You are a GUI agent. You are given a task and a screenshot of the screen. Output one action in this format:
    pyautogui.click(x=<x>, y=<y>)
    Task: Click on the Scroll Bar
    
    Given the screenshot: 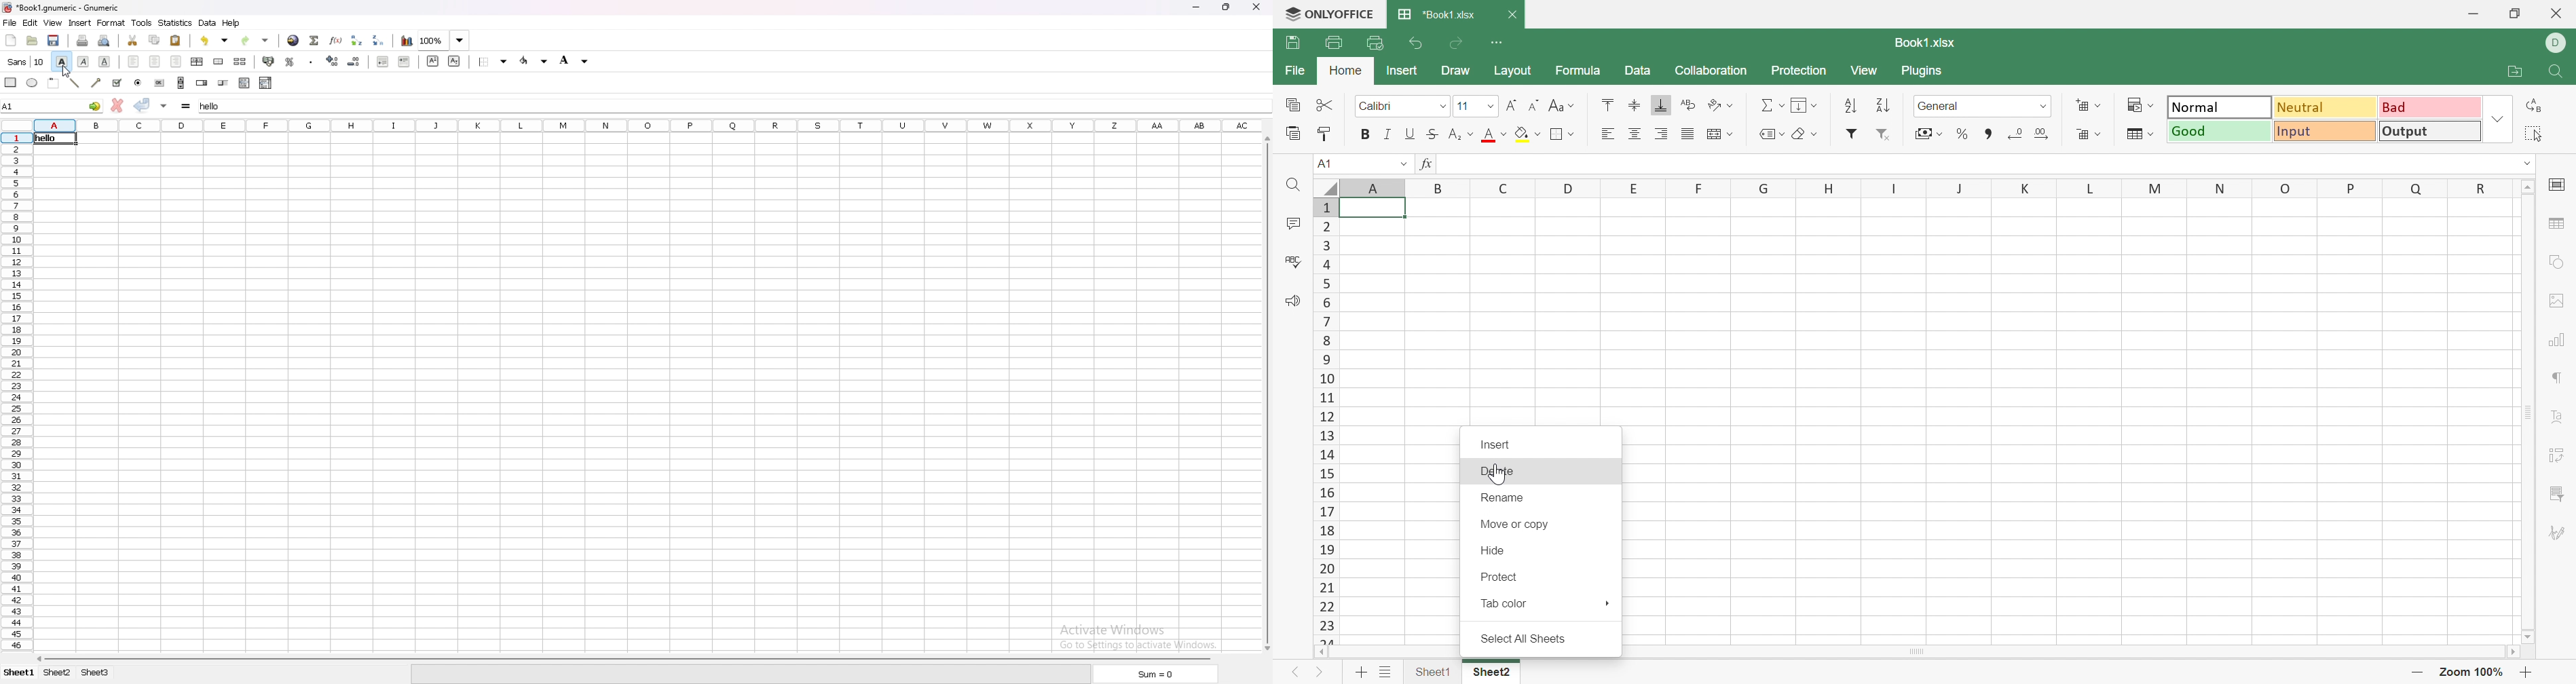 What is the action you would take?
    pyautogui.click(x=1916, y=651)
    